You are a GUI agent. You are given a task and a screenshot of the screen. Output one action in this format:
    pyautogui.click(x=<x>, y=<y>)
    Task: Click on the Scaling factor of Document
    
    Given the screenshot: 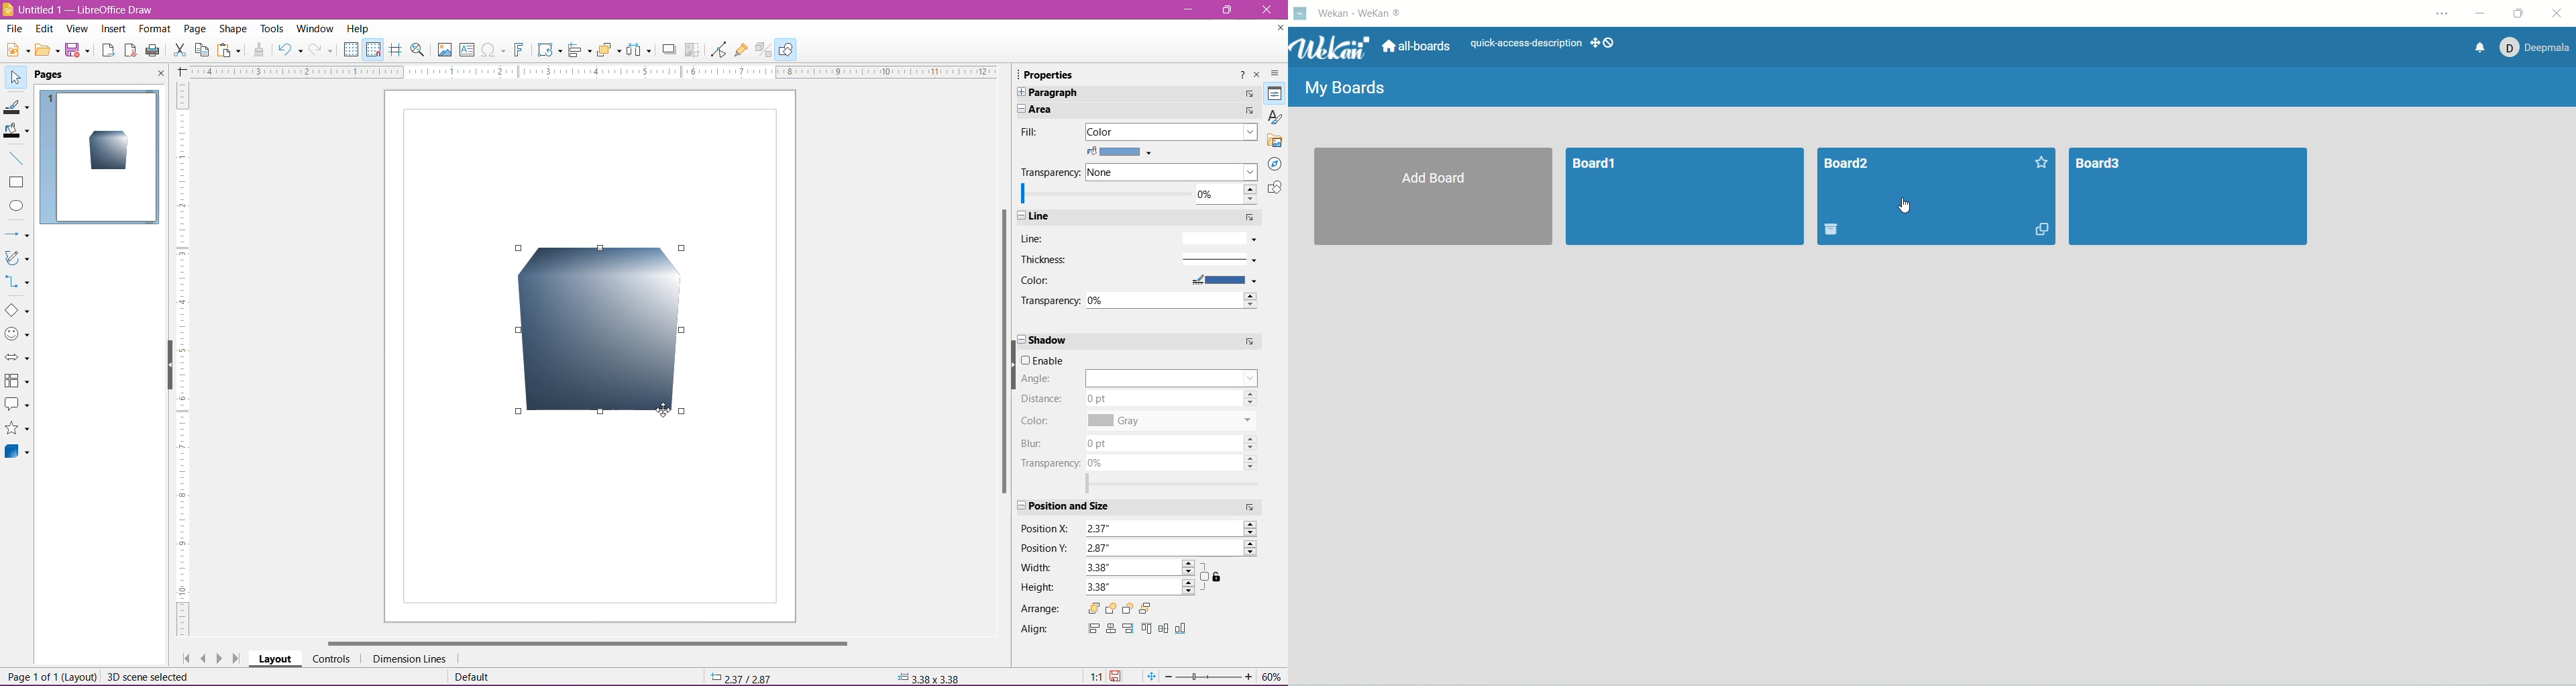 What is the action you would take?
    pyautogui.click(x=1095, y=677)
    